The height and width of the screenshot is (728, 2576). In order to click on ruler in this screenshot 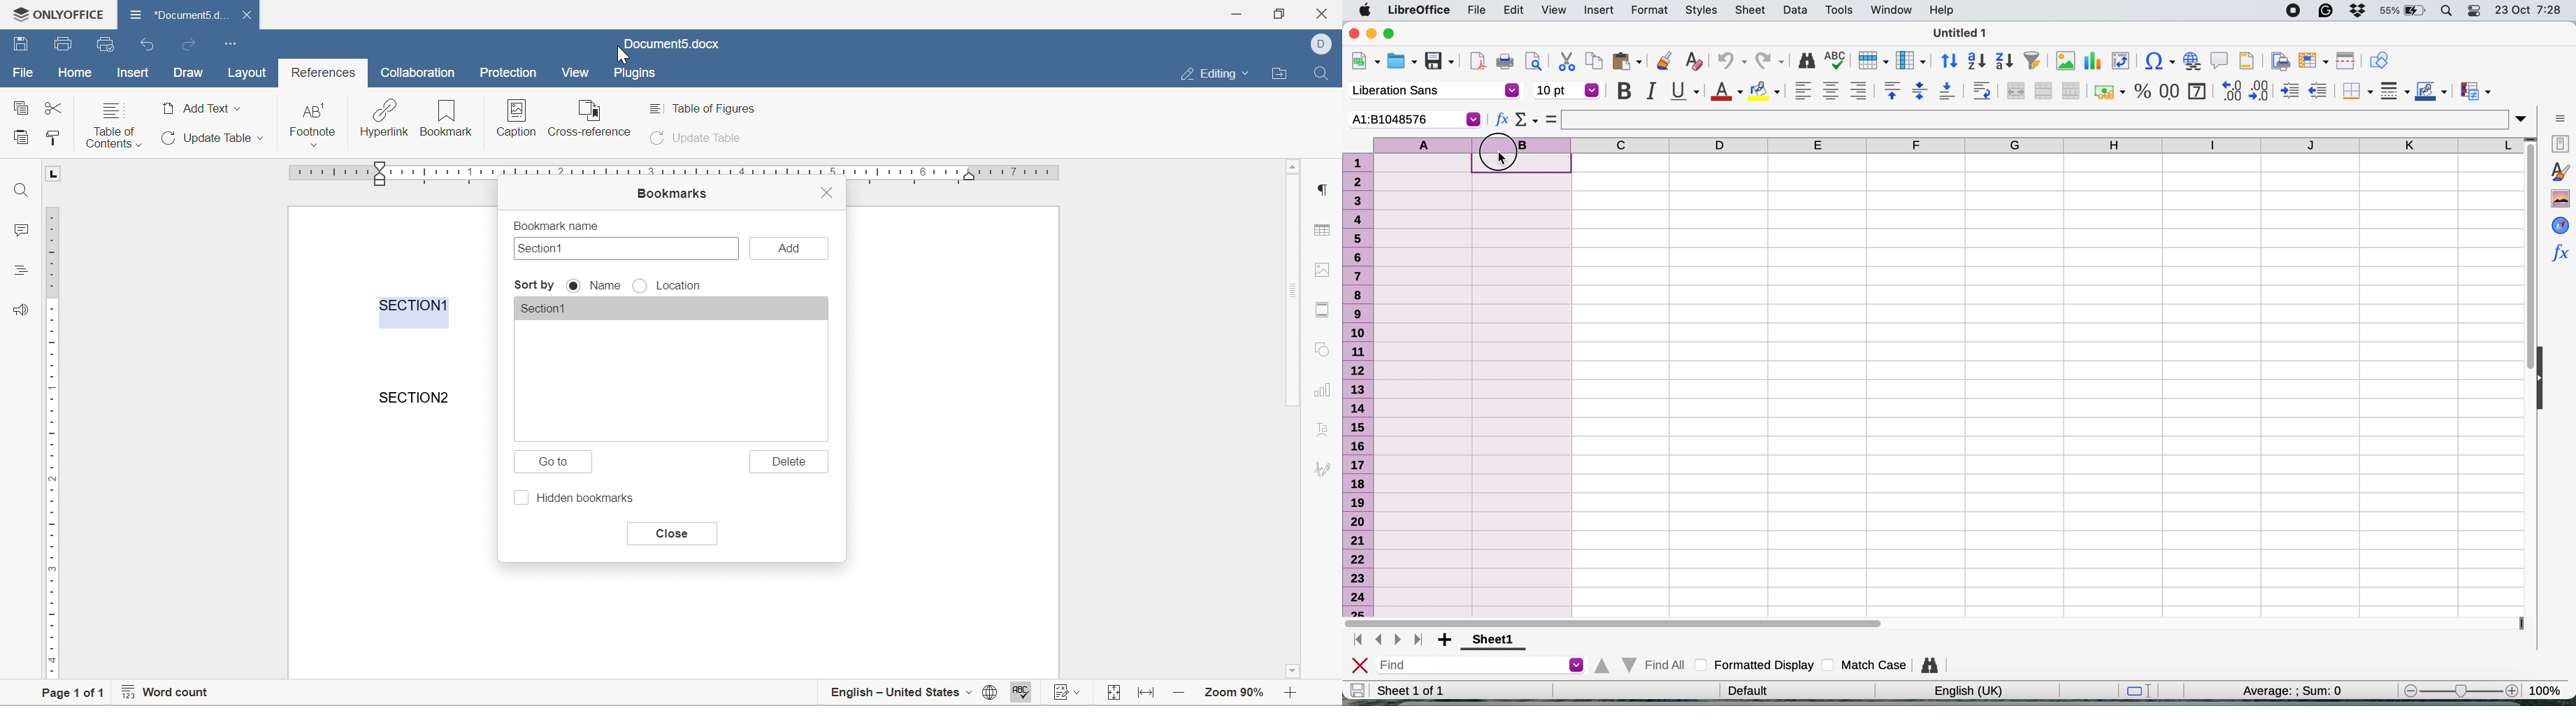, I will do `click(50, 441)`.